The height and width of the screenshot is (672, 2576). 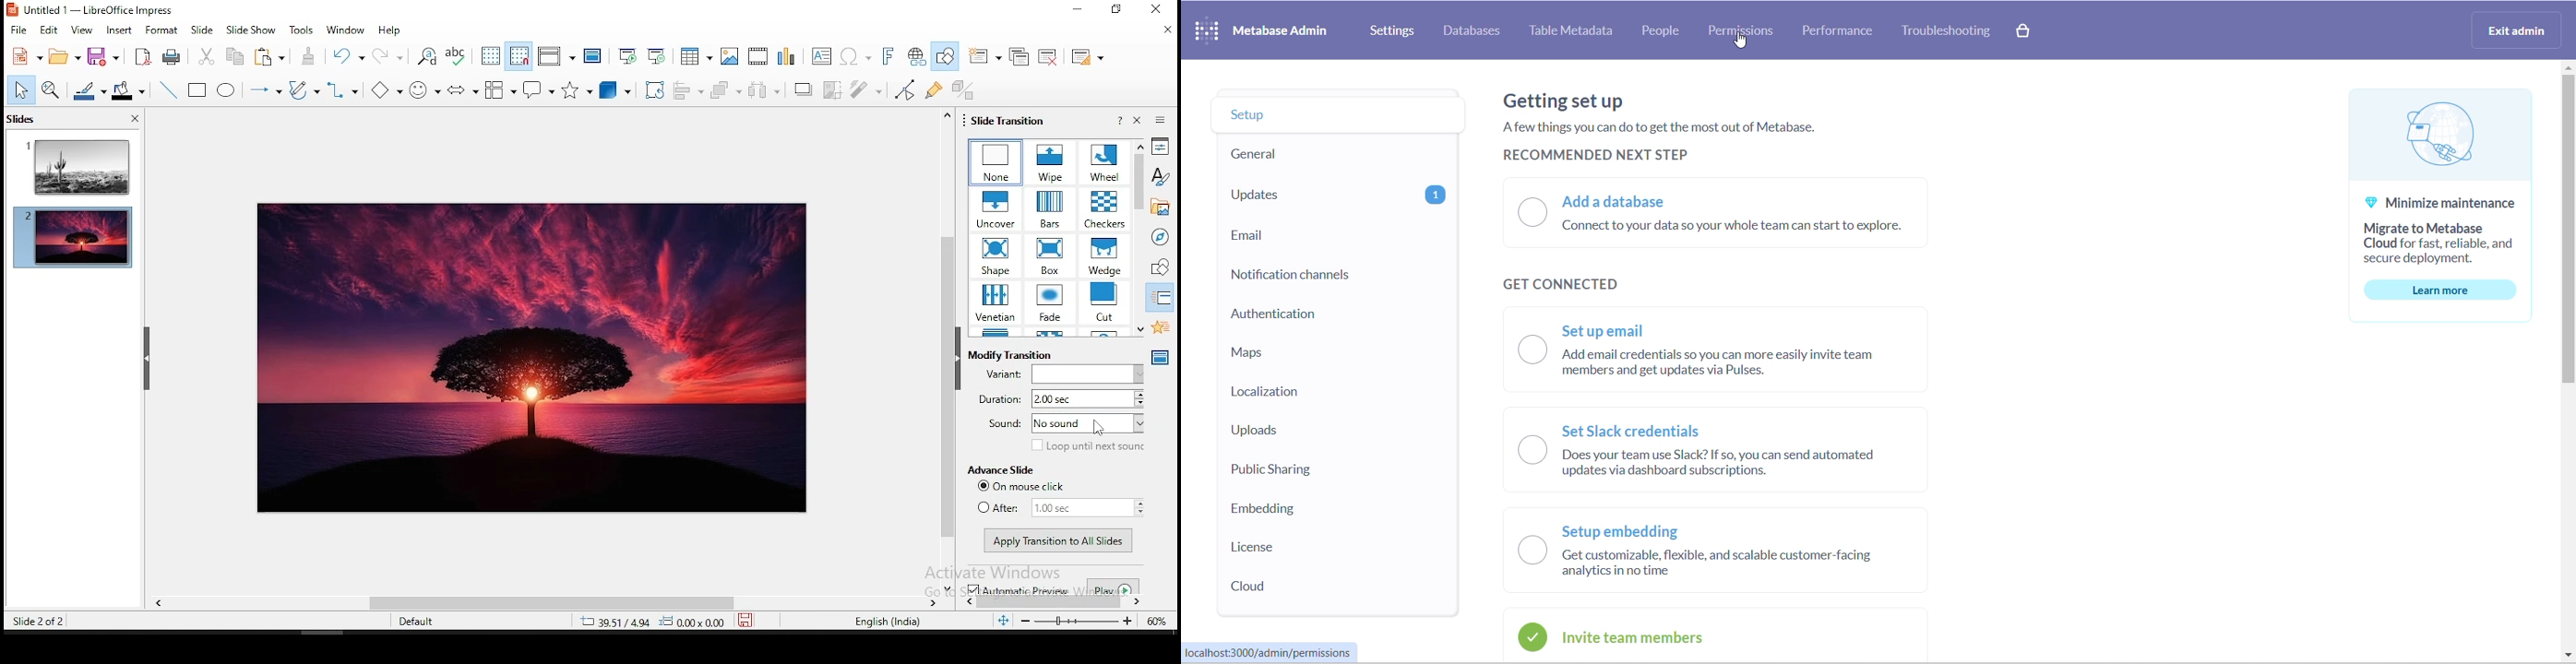 I want to click on maintainenace text, so click(x=2448, y=230).